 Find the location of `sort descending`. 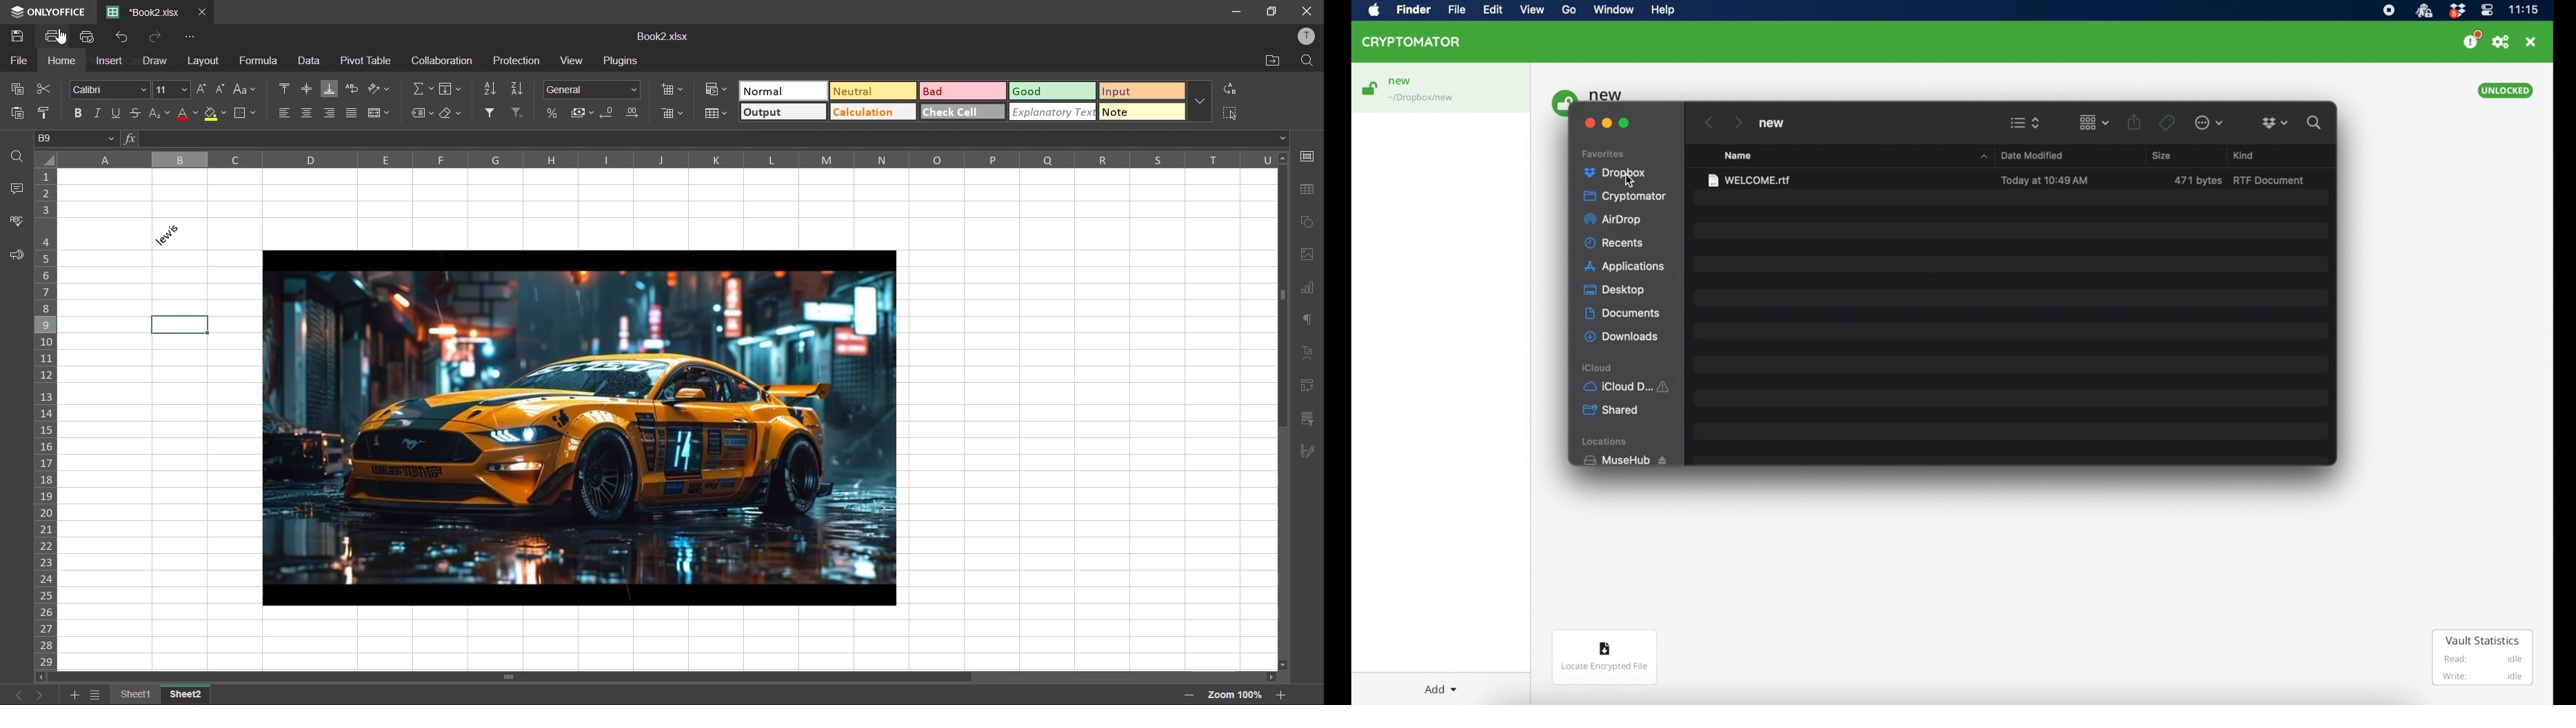

sort descending is located at coordinates (518, 88).